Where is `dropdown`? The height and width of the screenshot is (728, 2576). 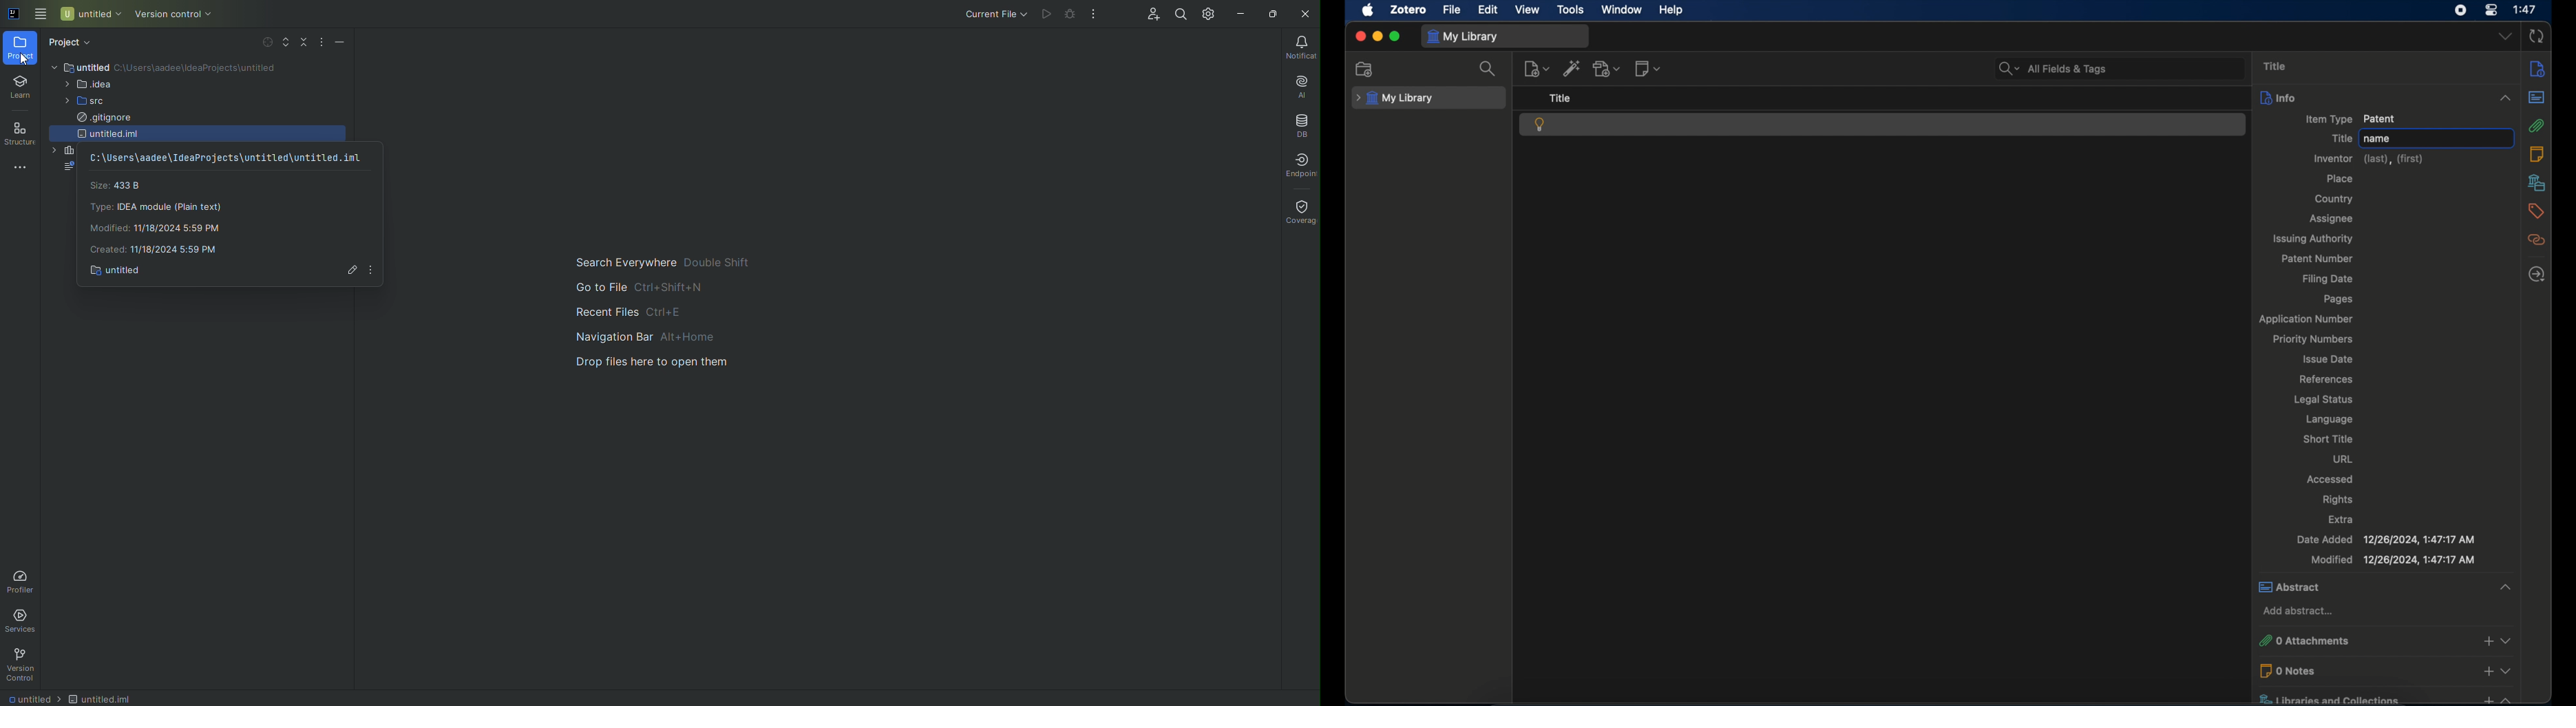
dropdown is located at coordinates (2505, 37).